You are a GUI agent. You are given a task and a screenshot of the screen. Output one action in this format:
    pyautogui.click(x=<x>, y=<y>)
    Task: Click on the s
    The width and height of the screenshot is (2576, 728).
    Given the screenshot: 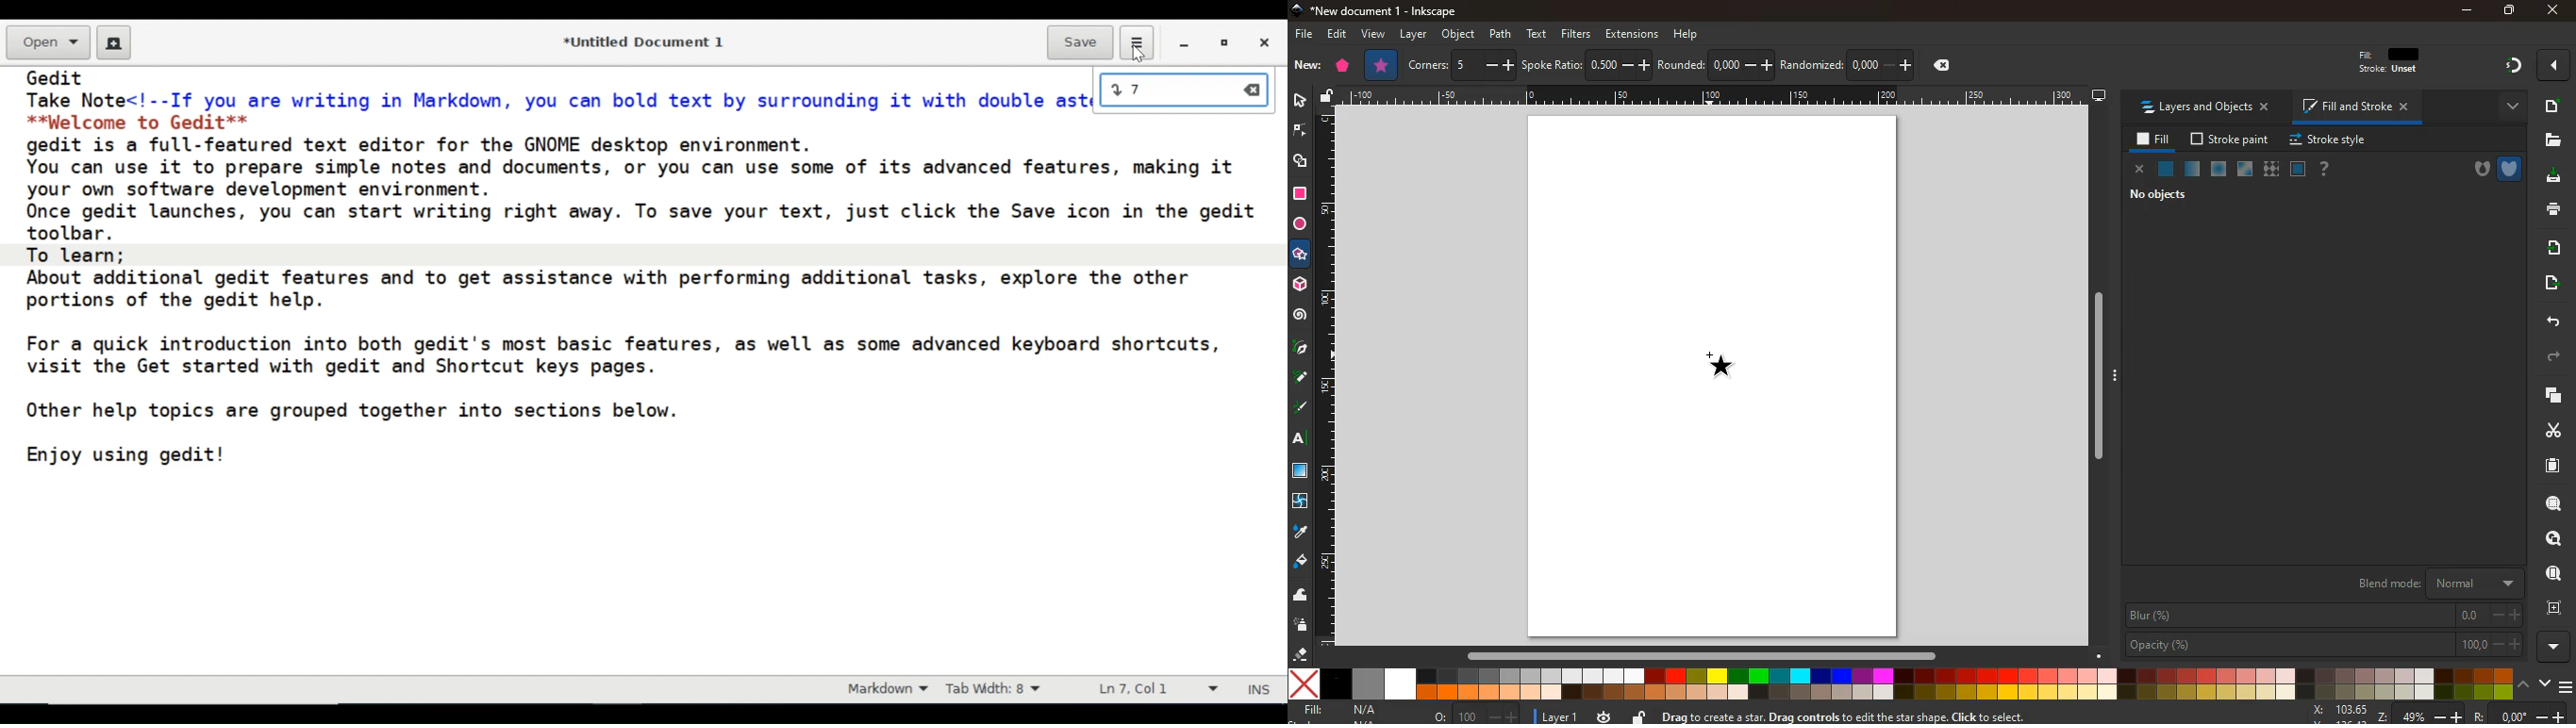 What is the action you would take?
    pyautogui.click(x=2325, y=302)
    